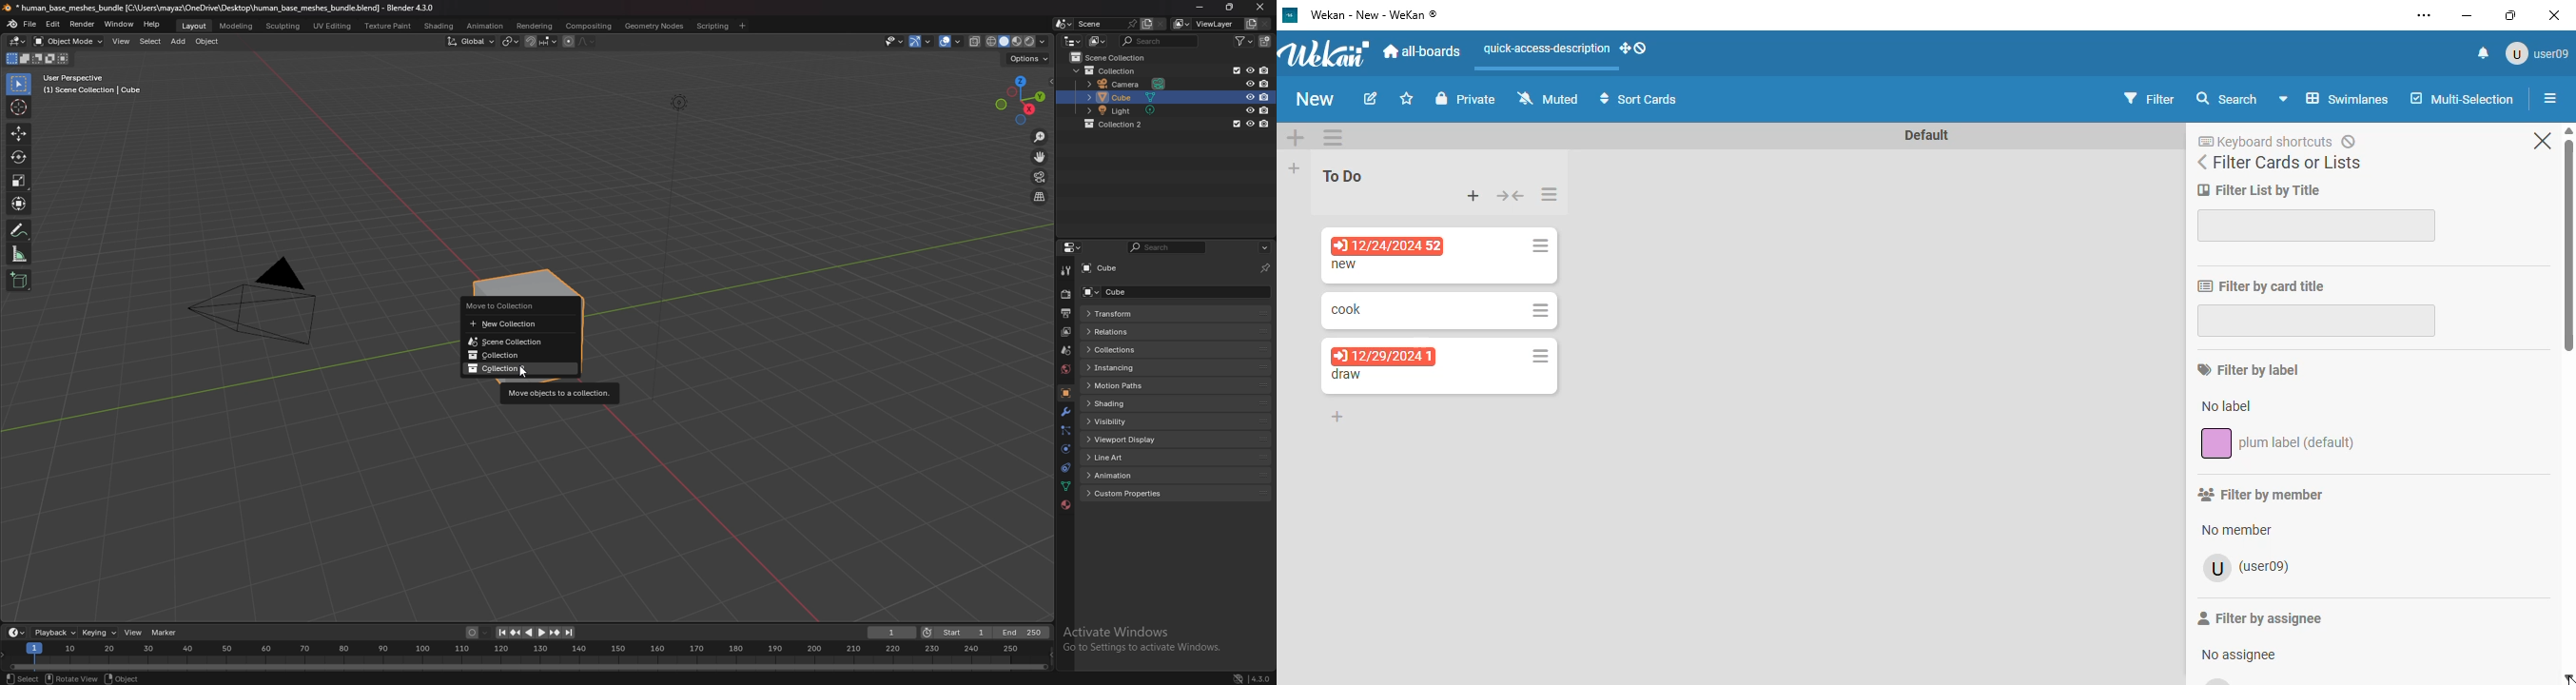 The width and height of the screenshot is (2576, 700). Describe the element at coordinates (1065, 332) in the screenshot. I see `view layer` at that location.